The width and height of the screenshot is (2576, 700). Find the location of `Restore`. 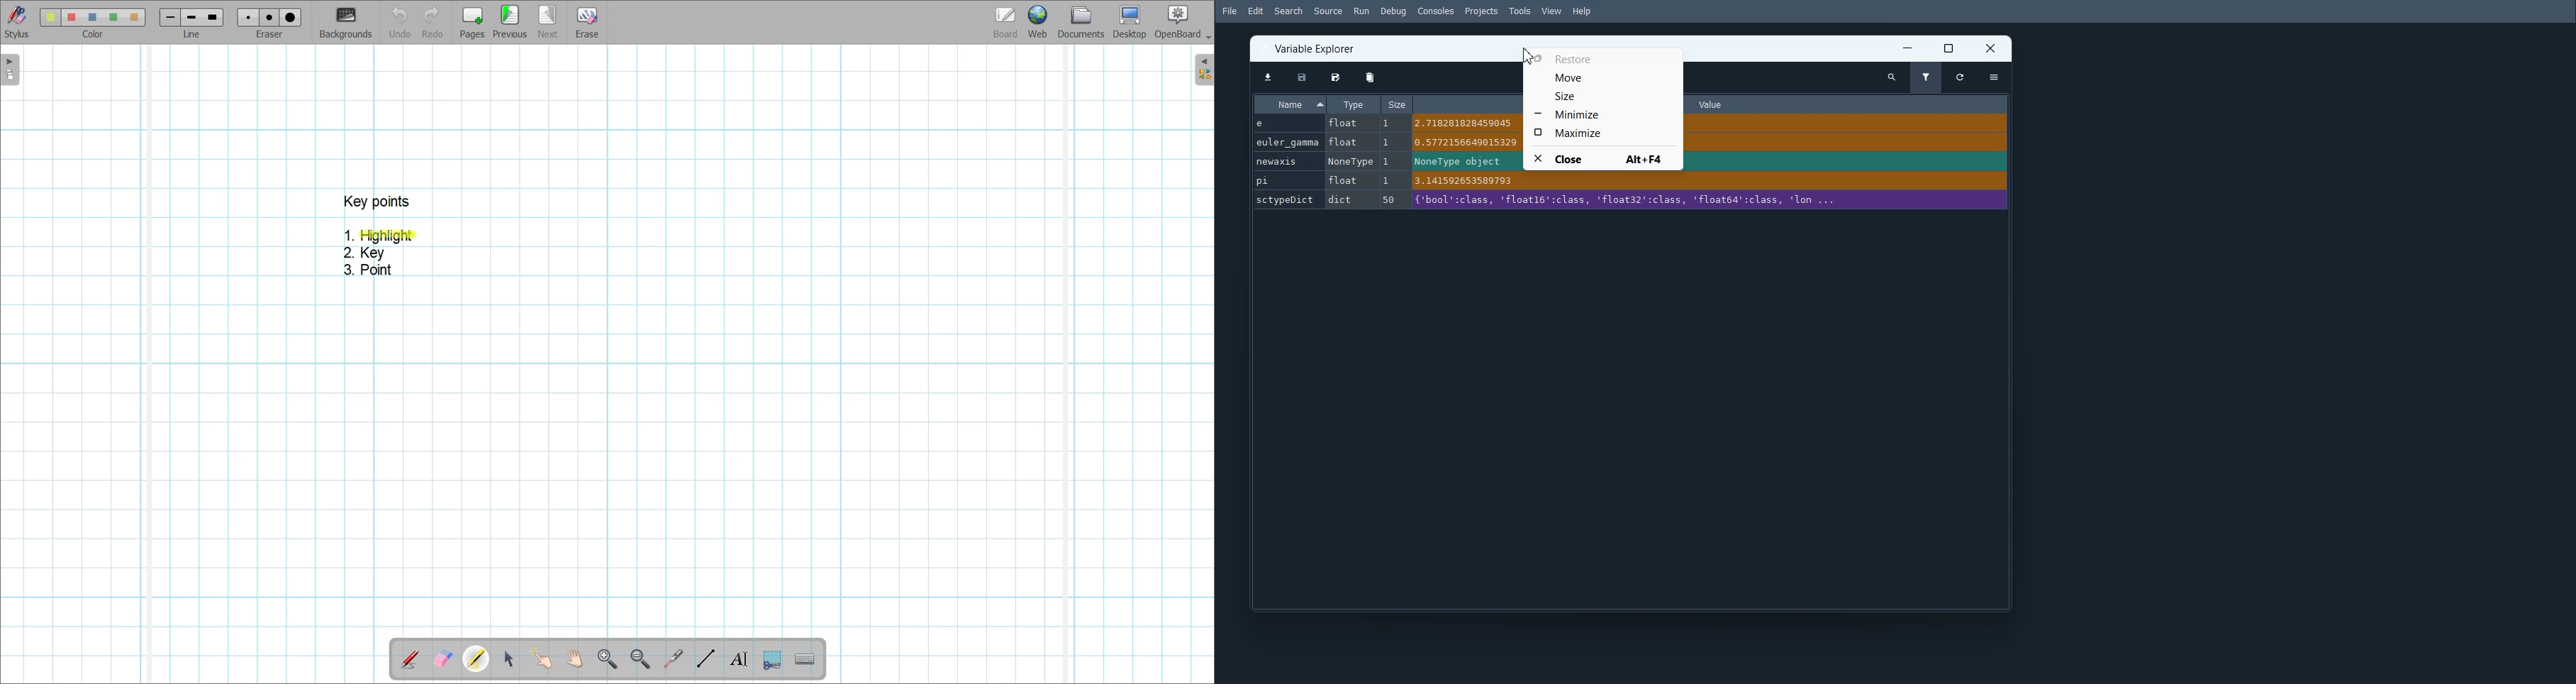

Restore is located at coordinates (1602, 59).